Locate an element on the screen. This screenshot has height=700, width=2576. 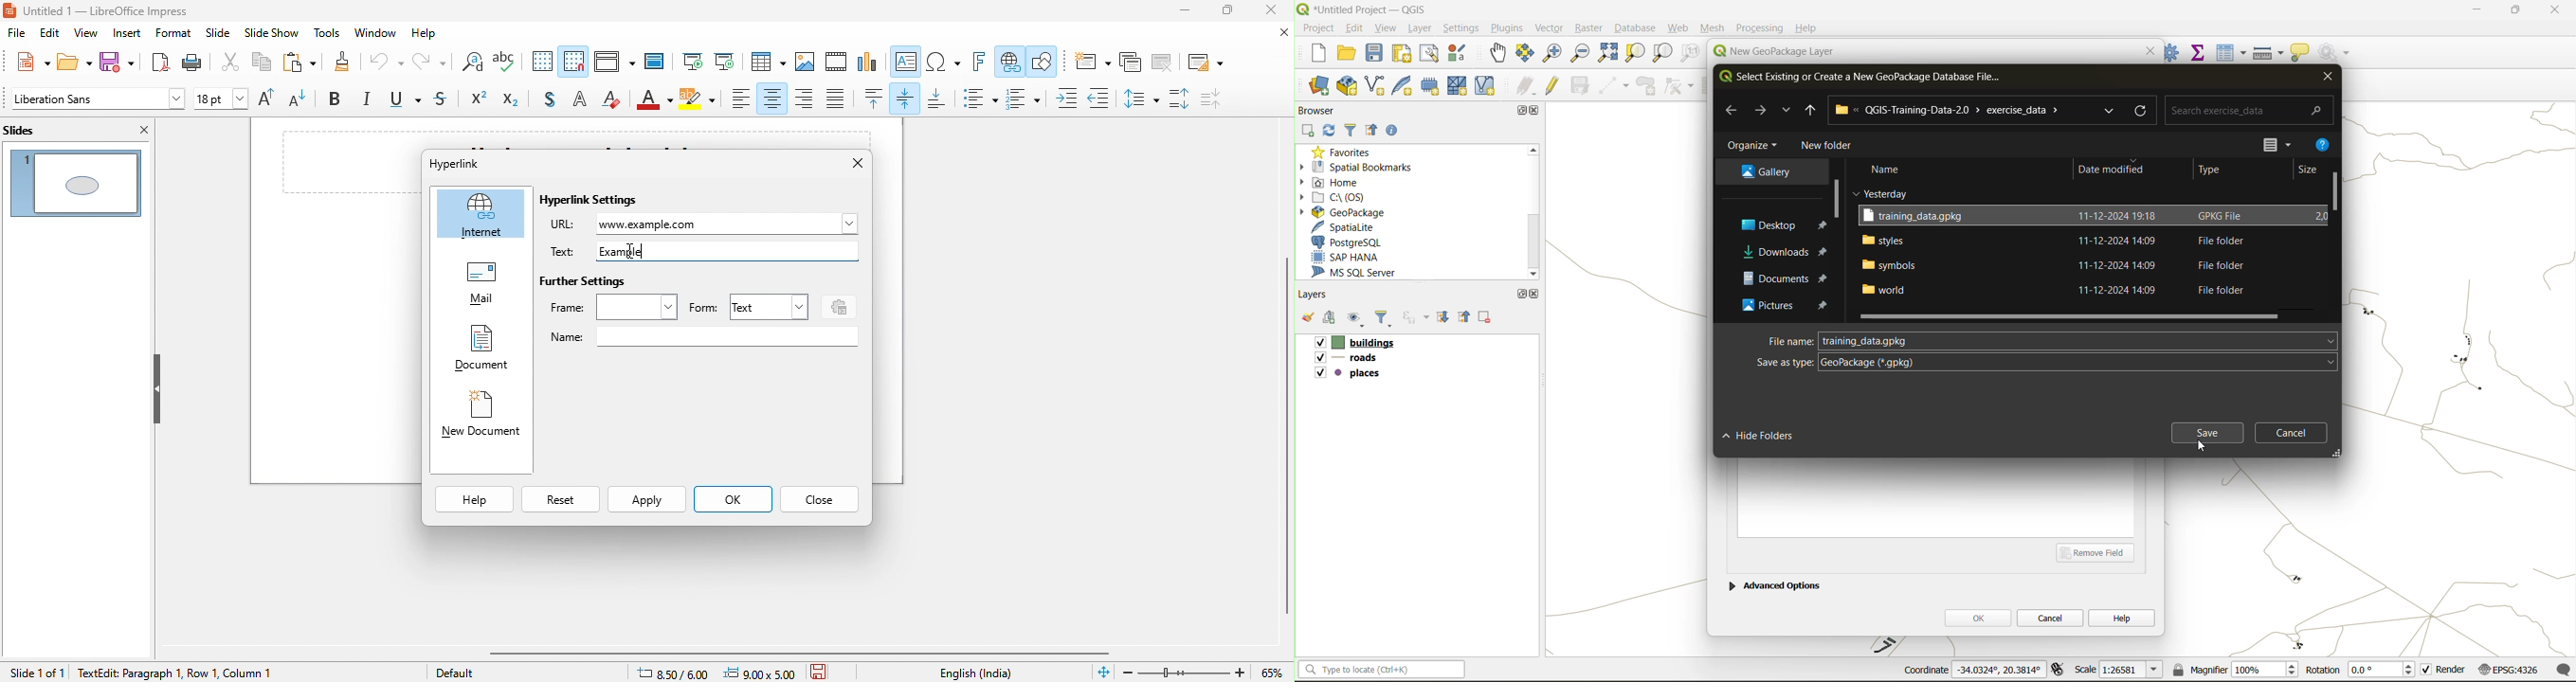
mesh is located at coordinates (1459, 85).